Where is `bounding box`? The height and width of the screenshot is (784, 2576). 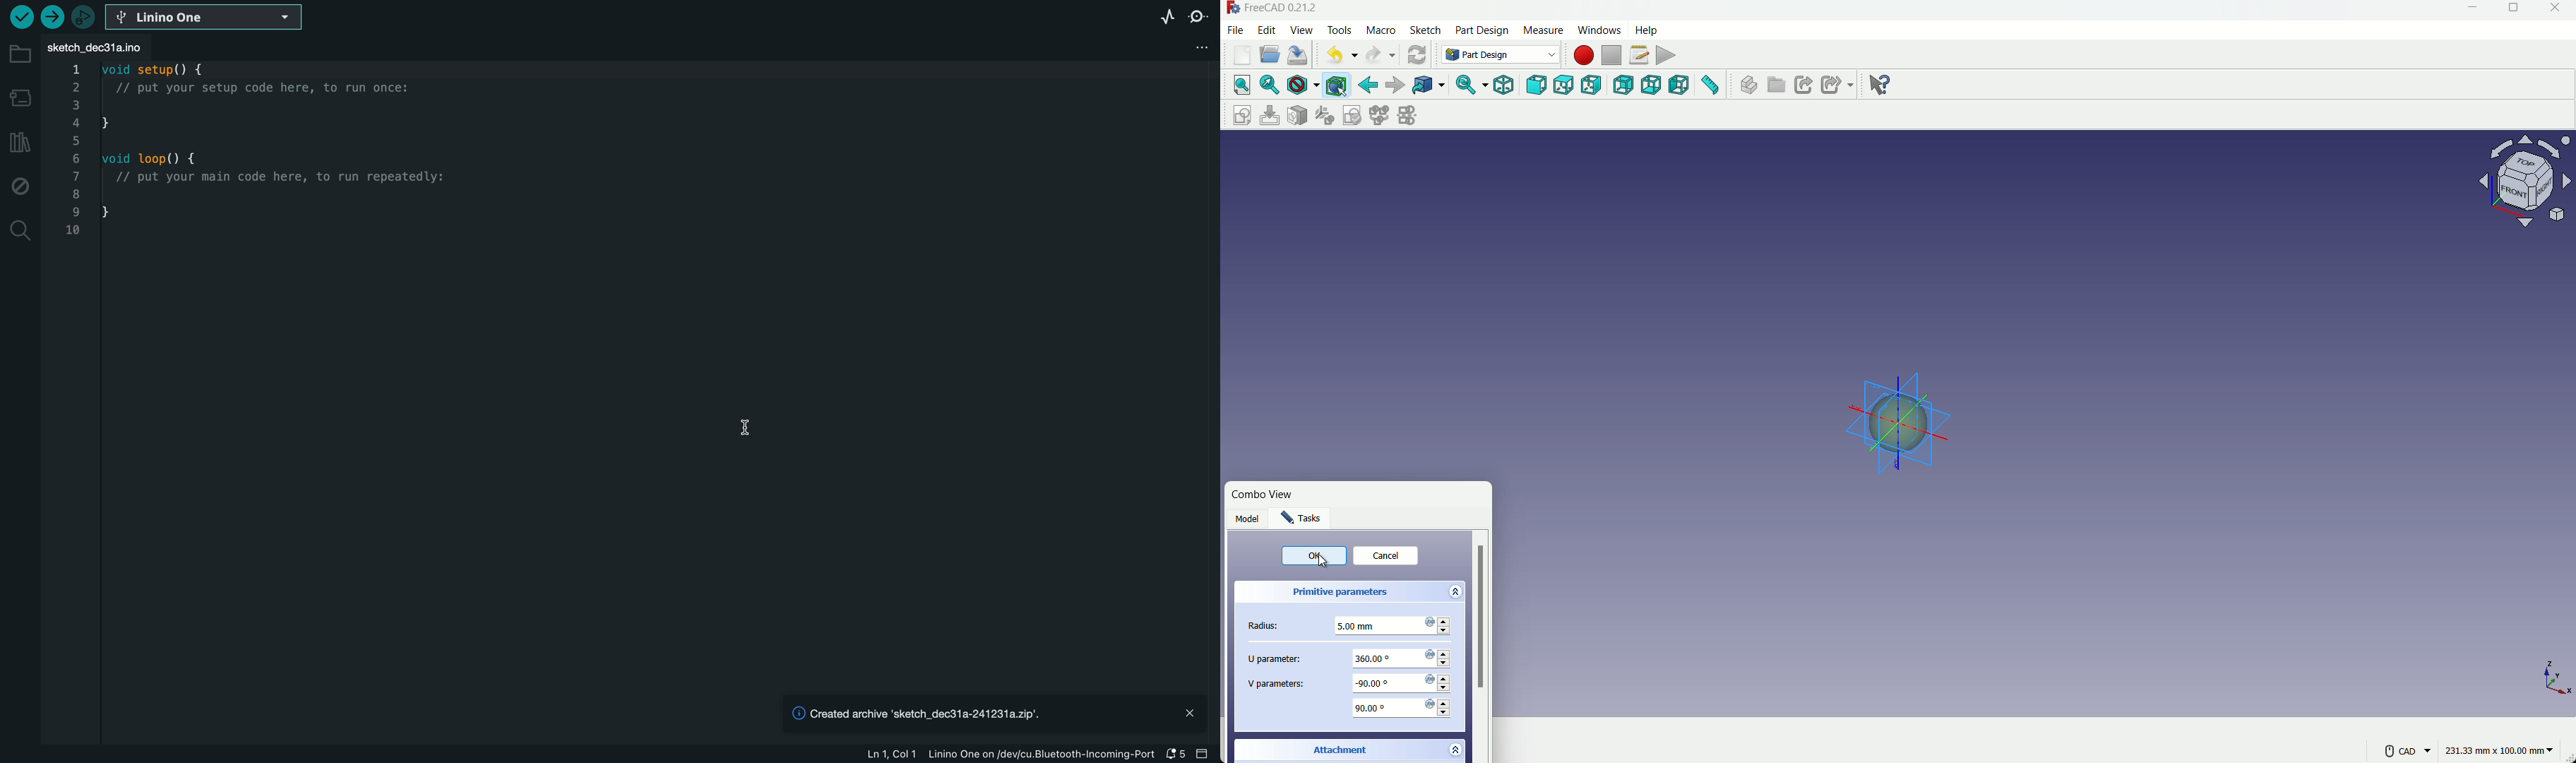 bounding box is located at coordinates (1336, 86).